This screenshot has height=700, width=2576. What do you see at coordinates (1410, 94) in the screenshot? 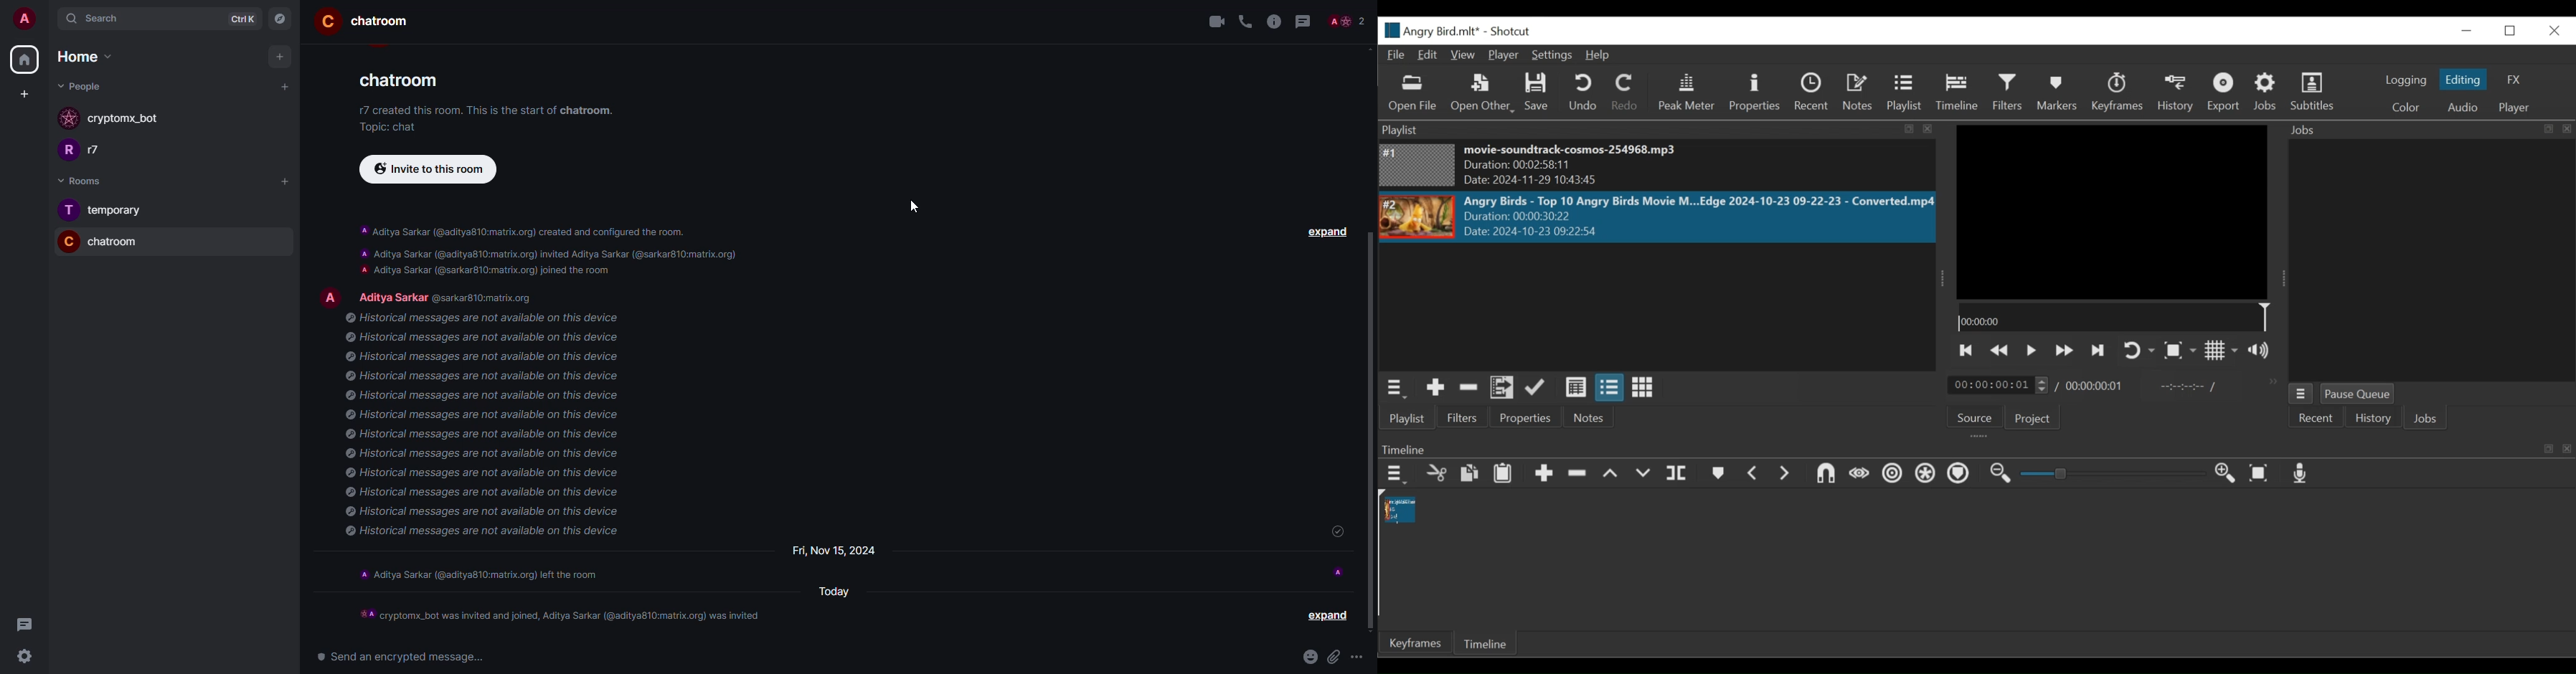
I see `Open File` at bounding box center [1410, 94].